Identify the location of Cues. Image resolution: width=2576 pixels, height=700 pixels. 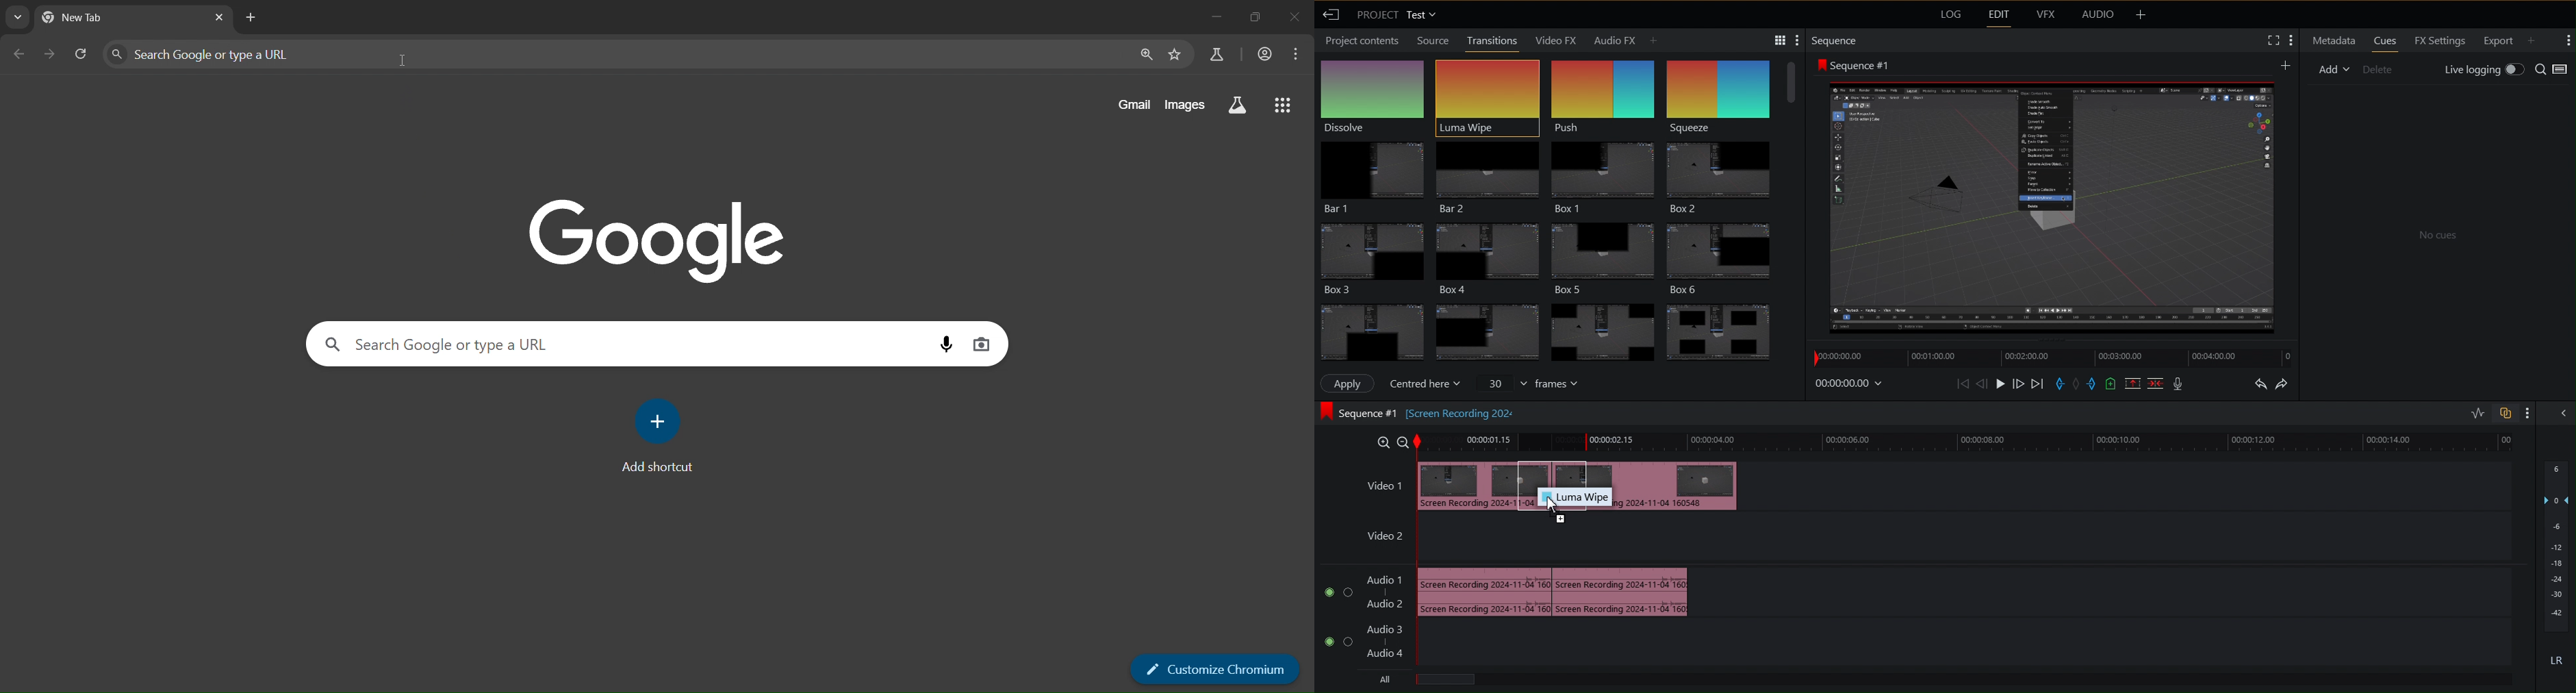
(2385, 41).